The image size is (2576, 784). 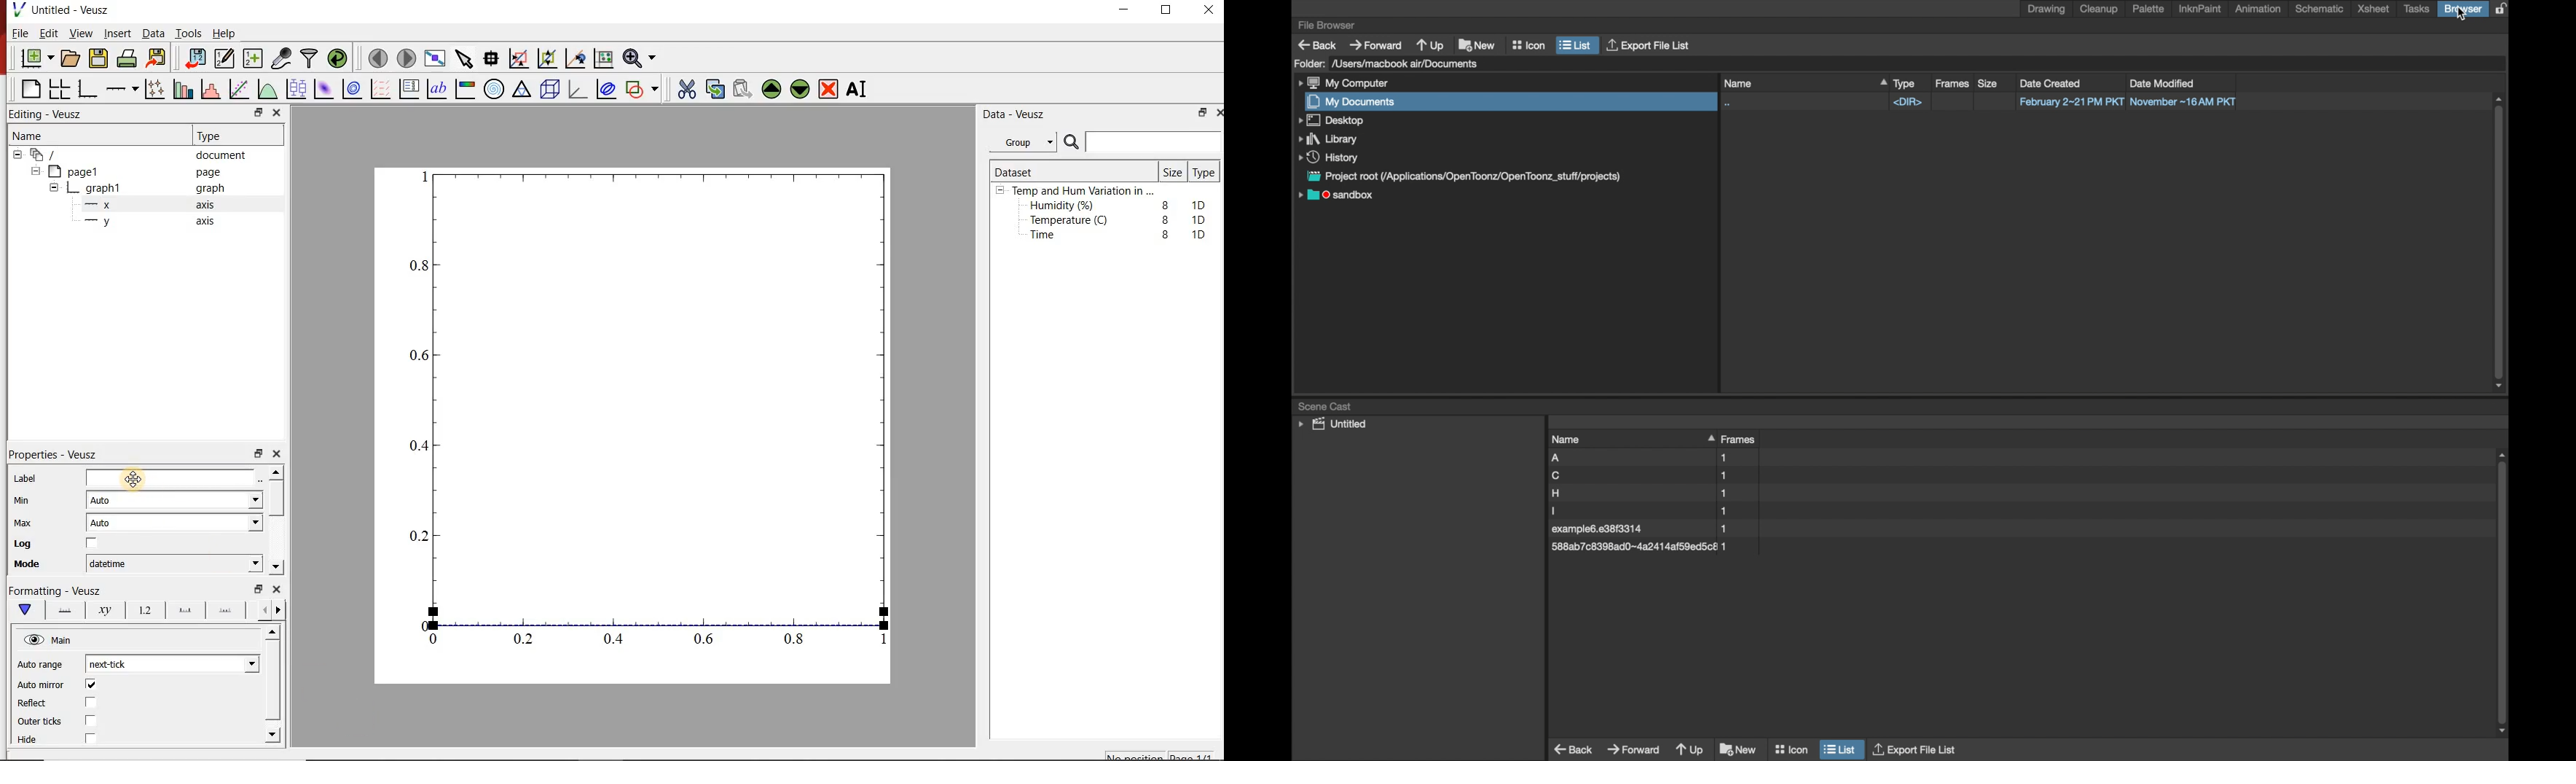 What do you see at coordinates (130, 477) in the screenshot?
I see `Label` at bounding box center [130, 477].